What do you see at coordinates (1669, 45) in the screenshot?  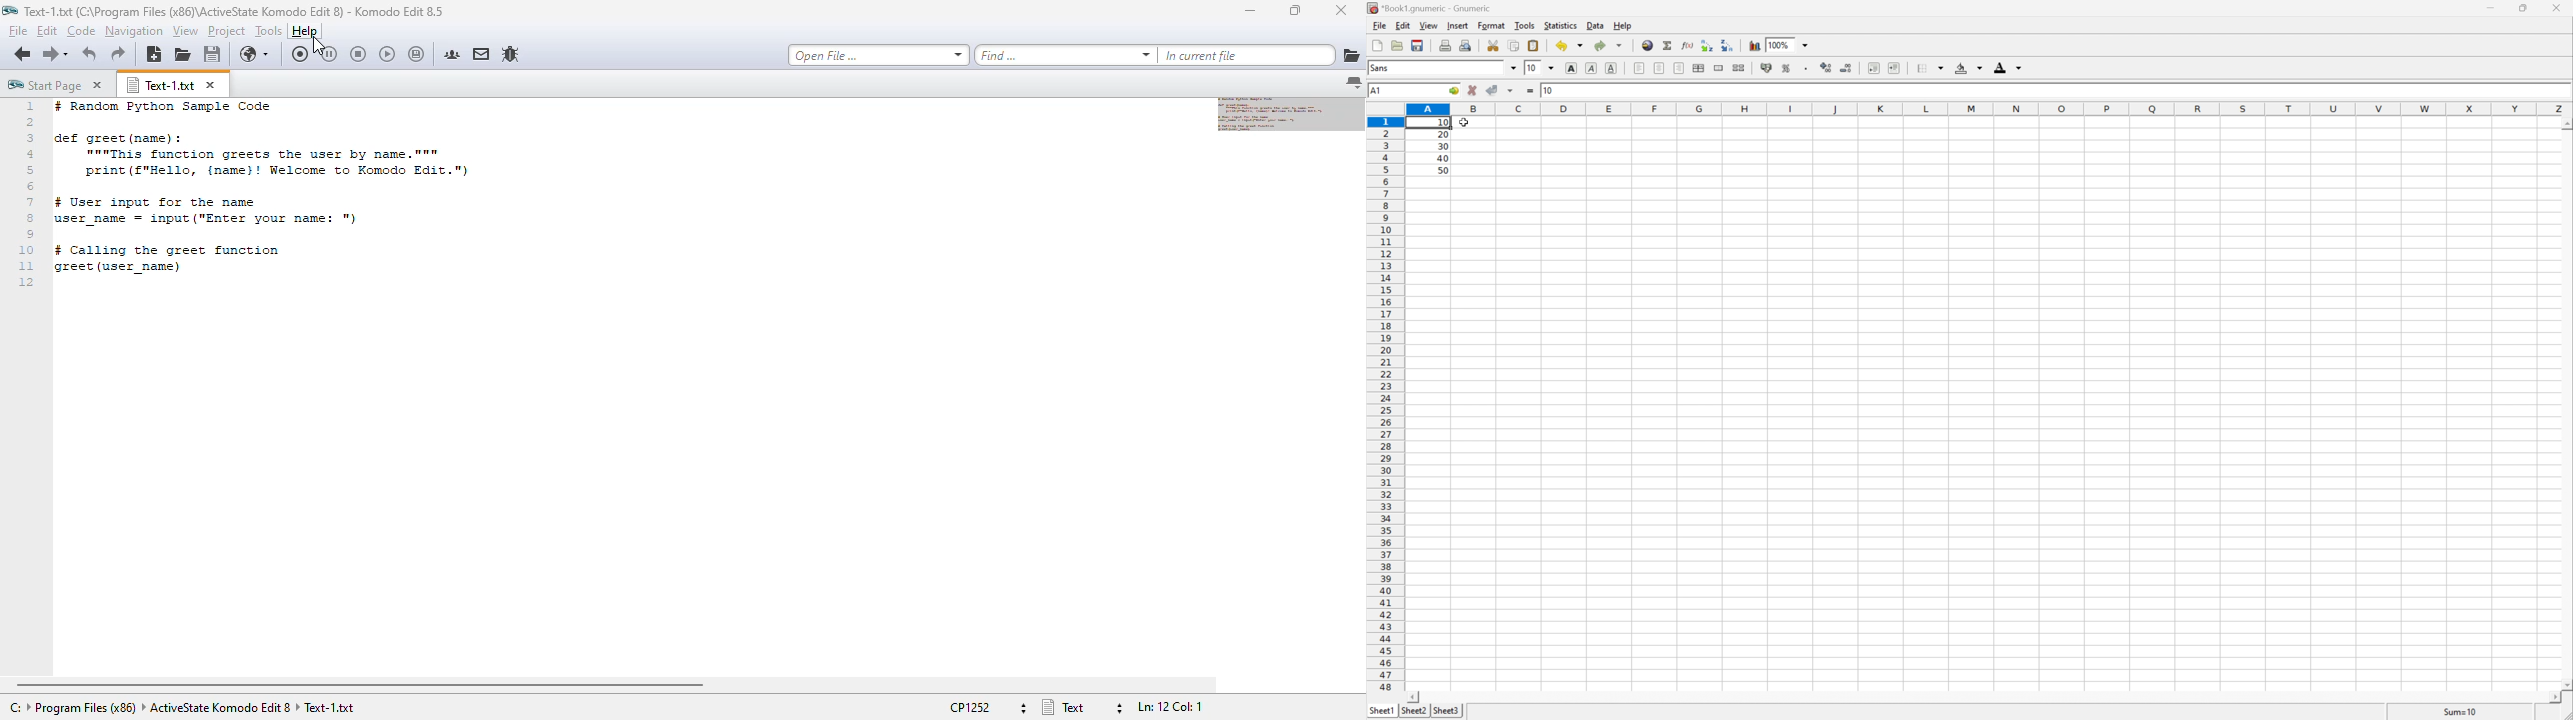 I see `Sum in current cell` at bounding box center [1669, 45].